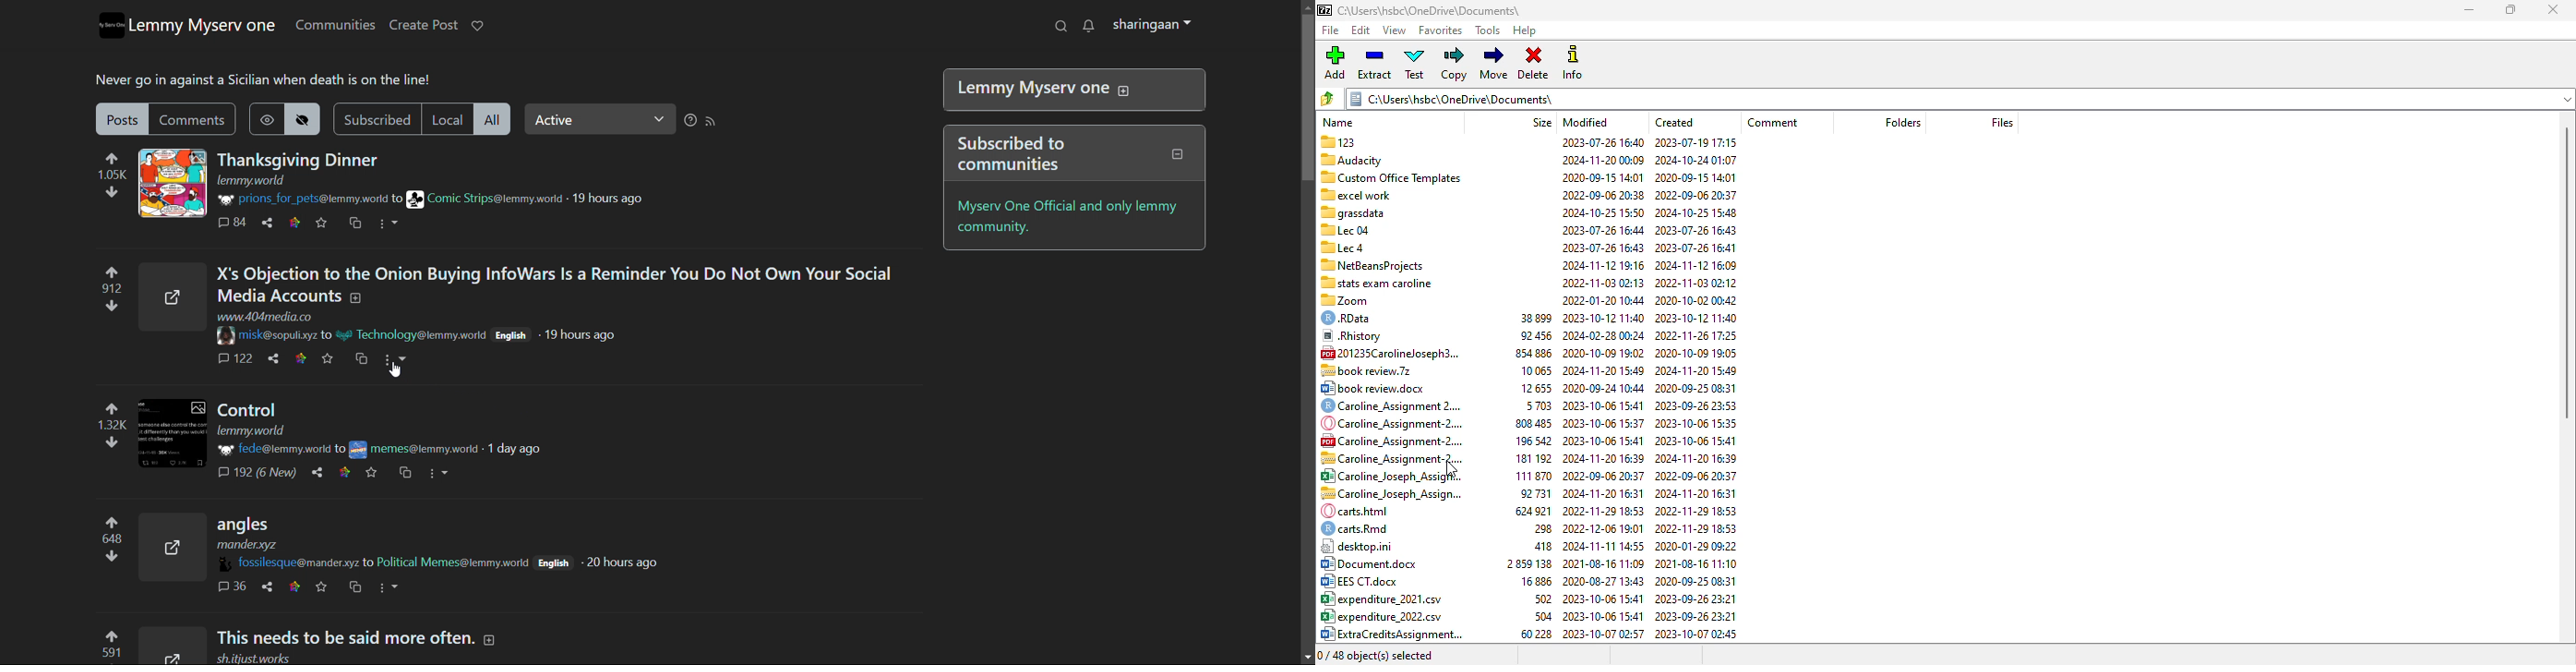 The height and width of the screenshot is (672, 2576). What do you see at coordinates (1528, 580) in the screenshot?
I see `B32 EES CT.doox 16886 2020-08-27 13:43 2020-09-25 08:31` at bounding box center [1528, 580].